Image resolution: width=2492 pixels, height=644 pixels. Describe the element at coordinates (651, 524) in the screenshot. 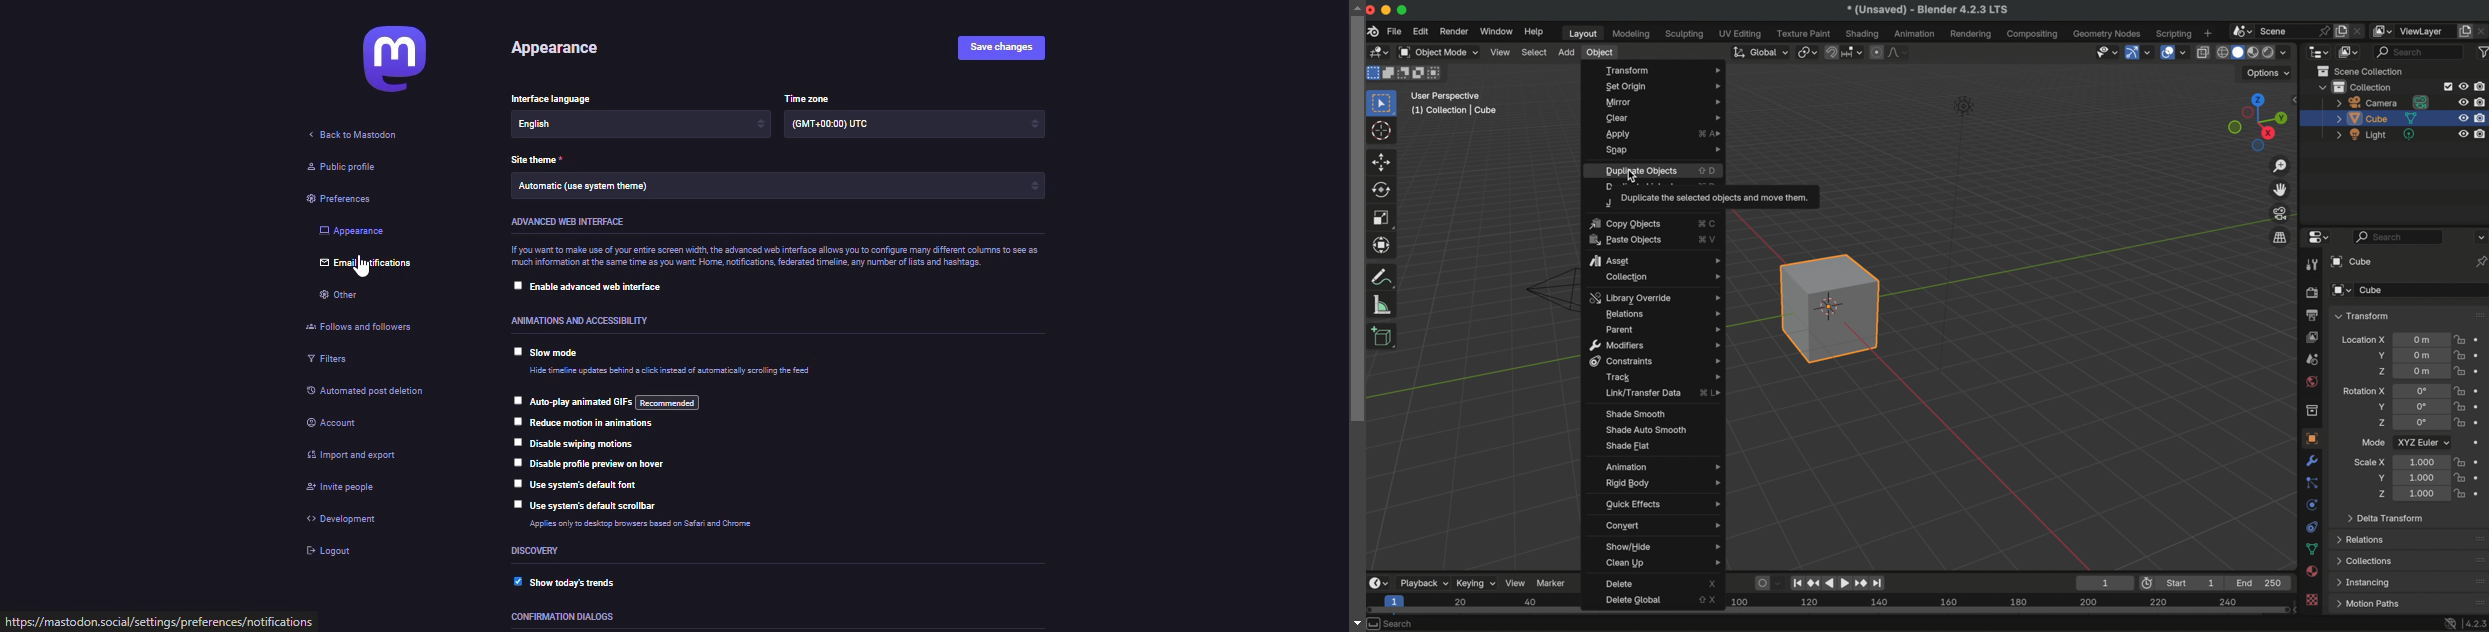

I see `info` at that location.